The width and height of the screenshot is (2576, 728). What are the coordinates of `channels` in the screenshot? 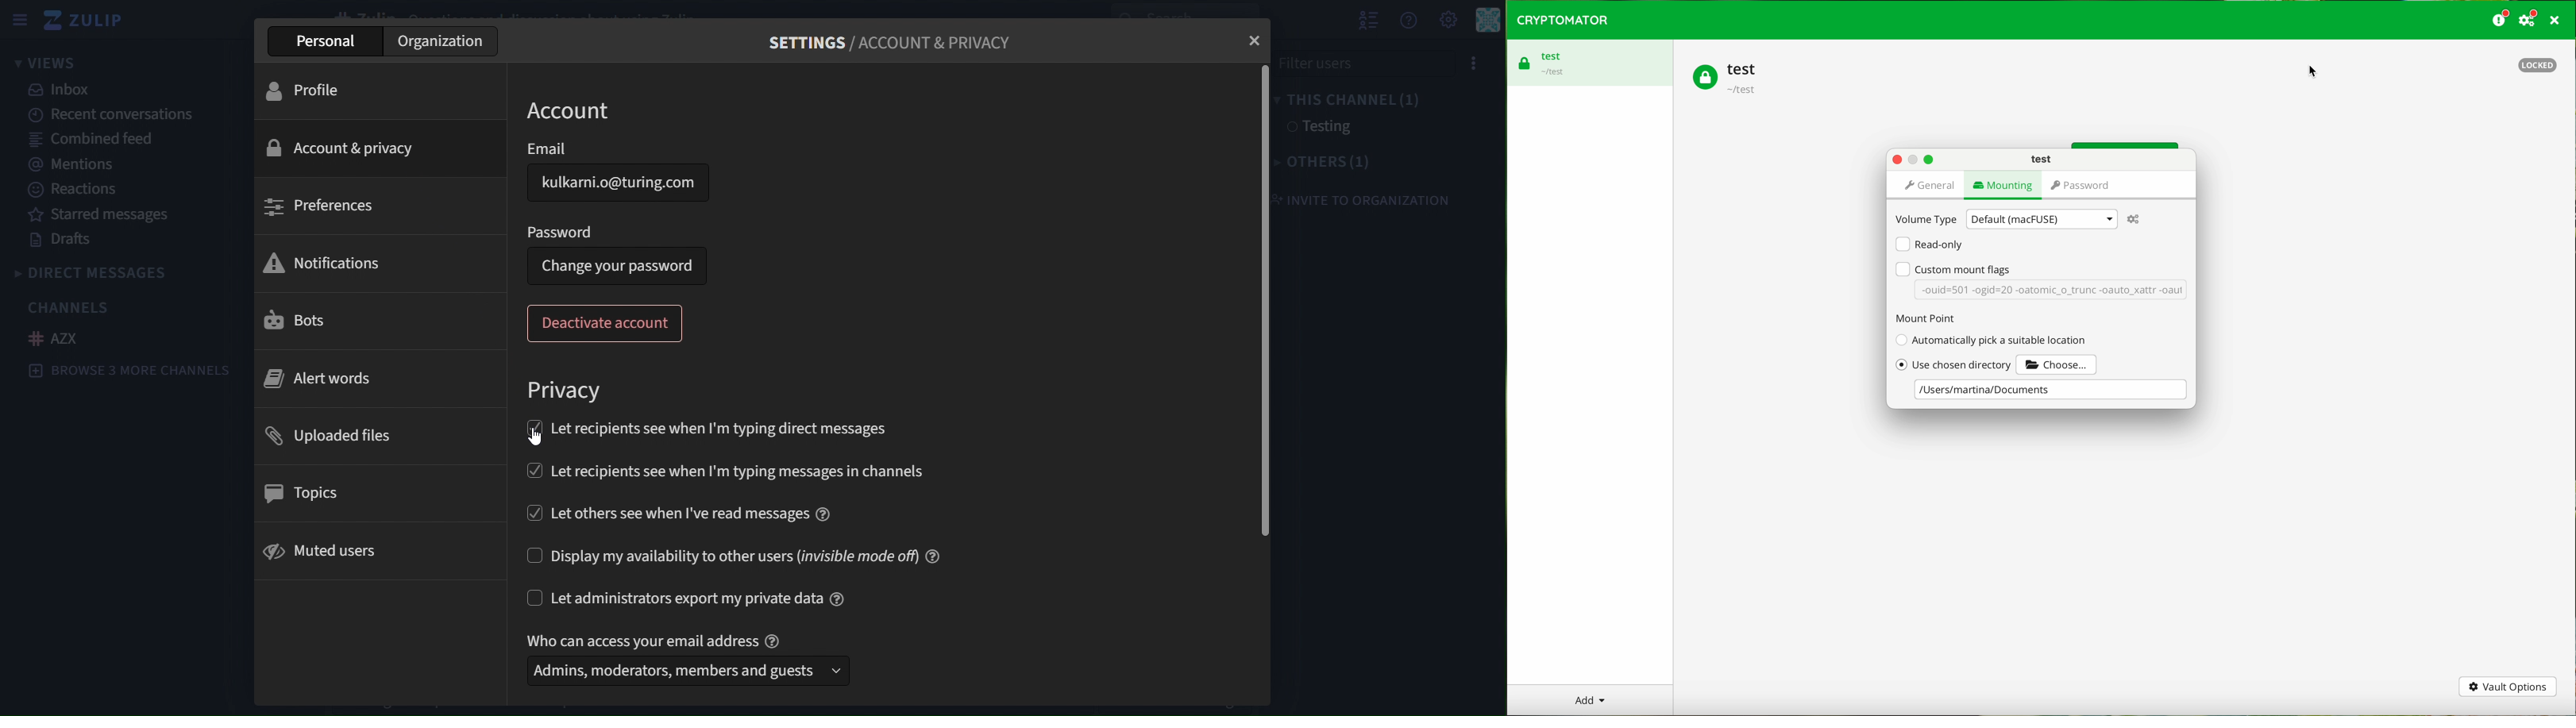 It's located at (75, 309).